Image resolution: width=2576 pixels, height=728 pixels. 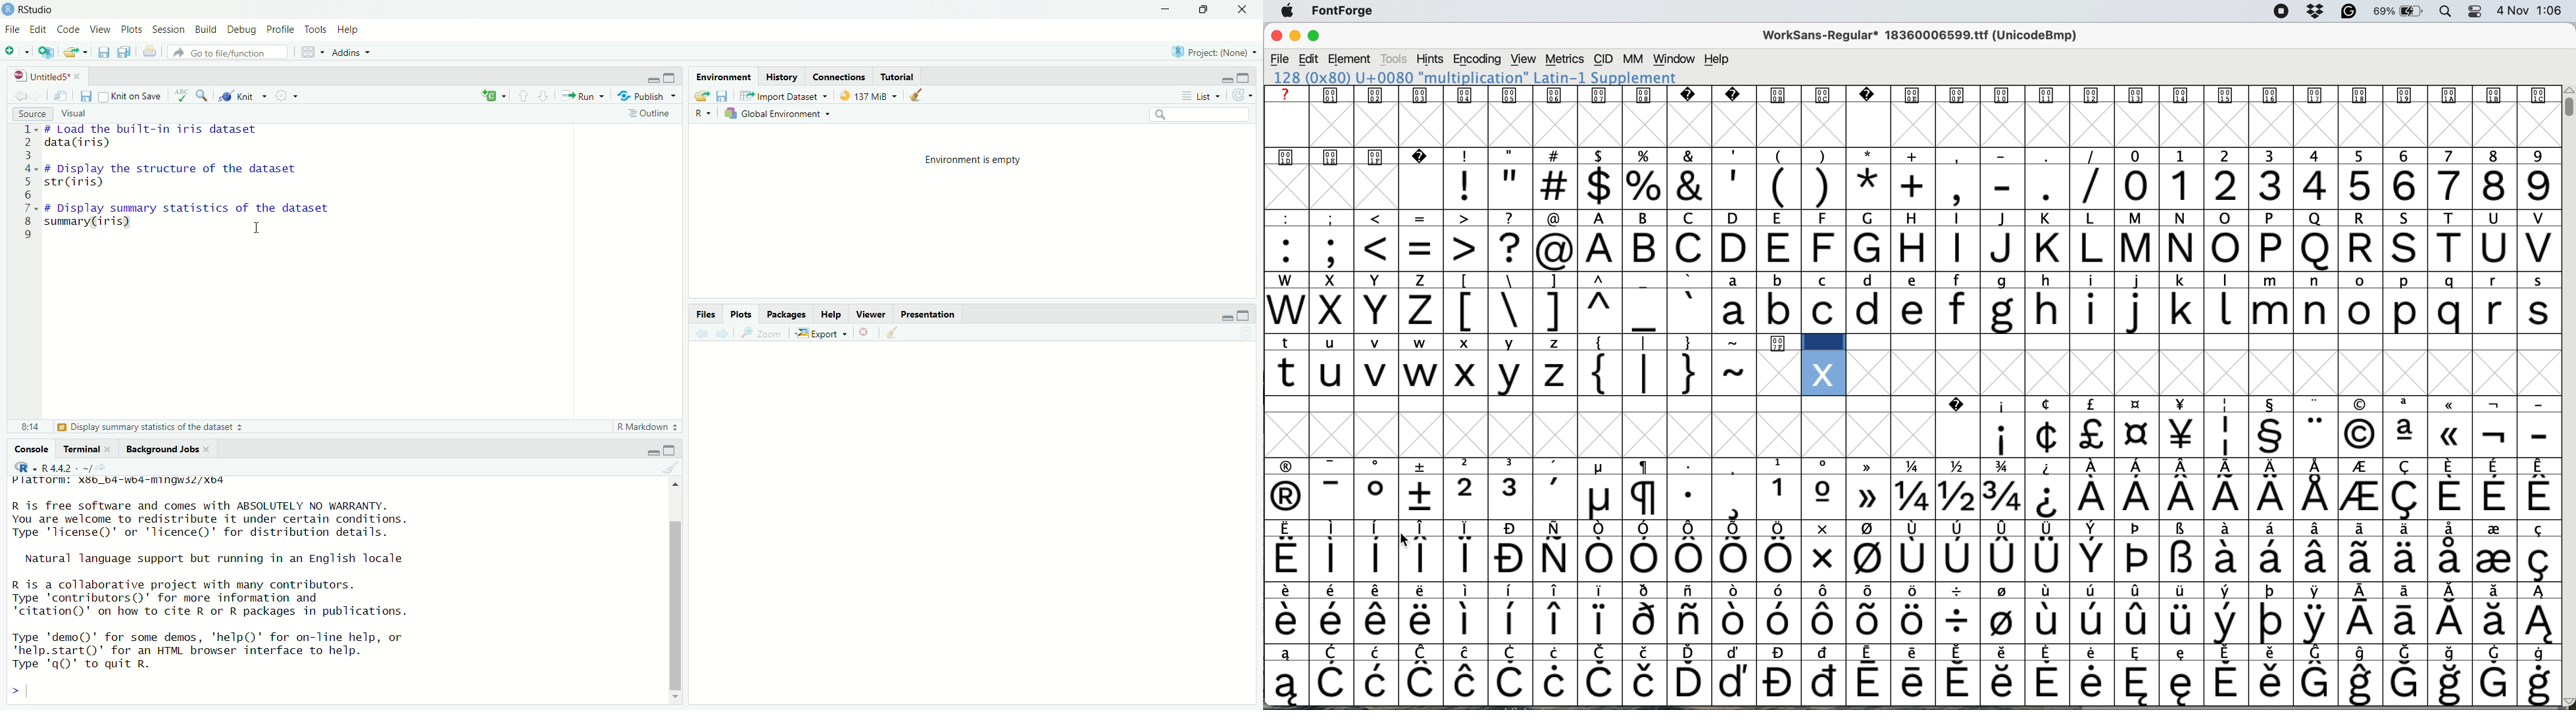 What do you see at coordinates (760, 333) in the screenshot?
I see `Zoom` at bounding box center [760, 333].